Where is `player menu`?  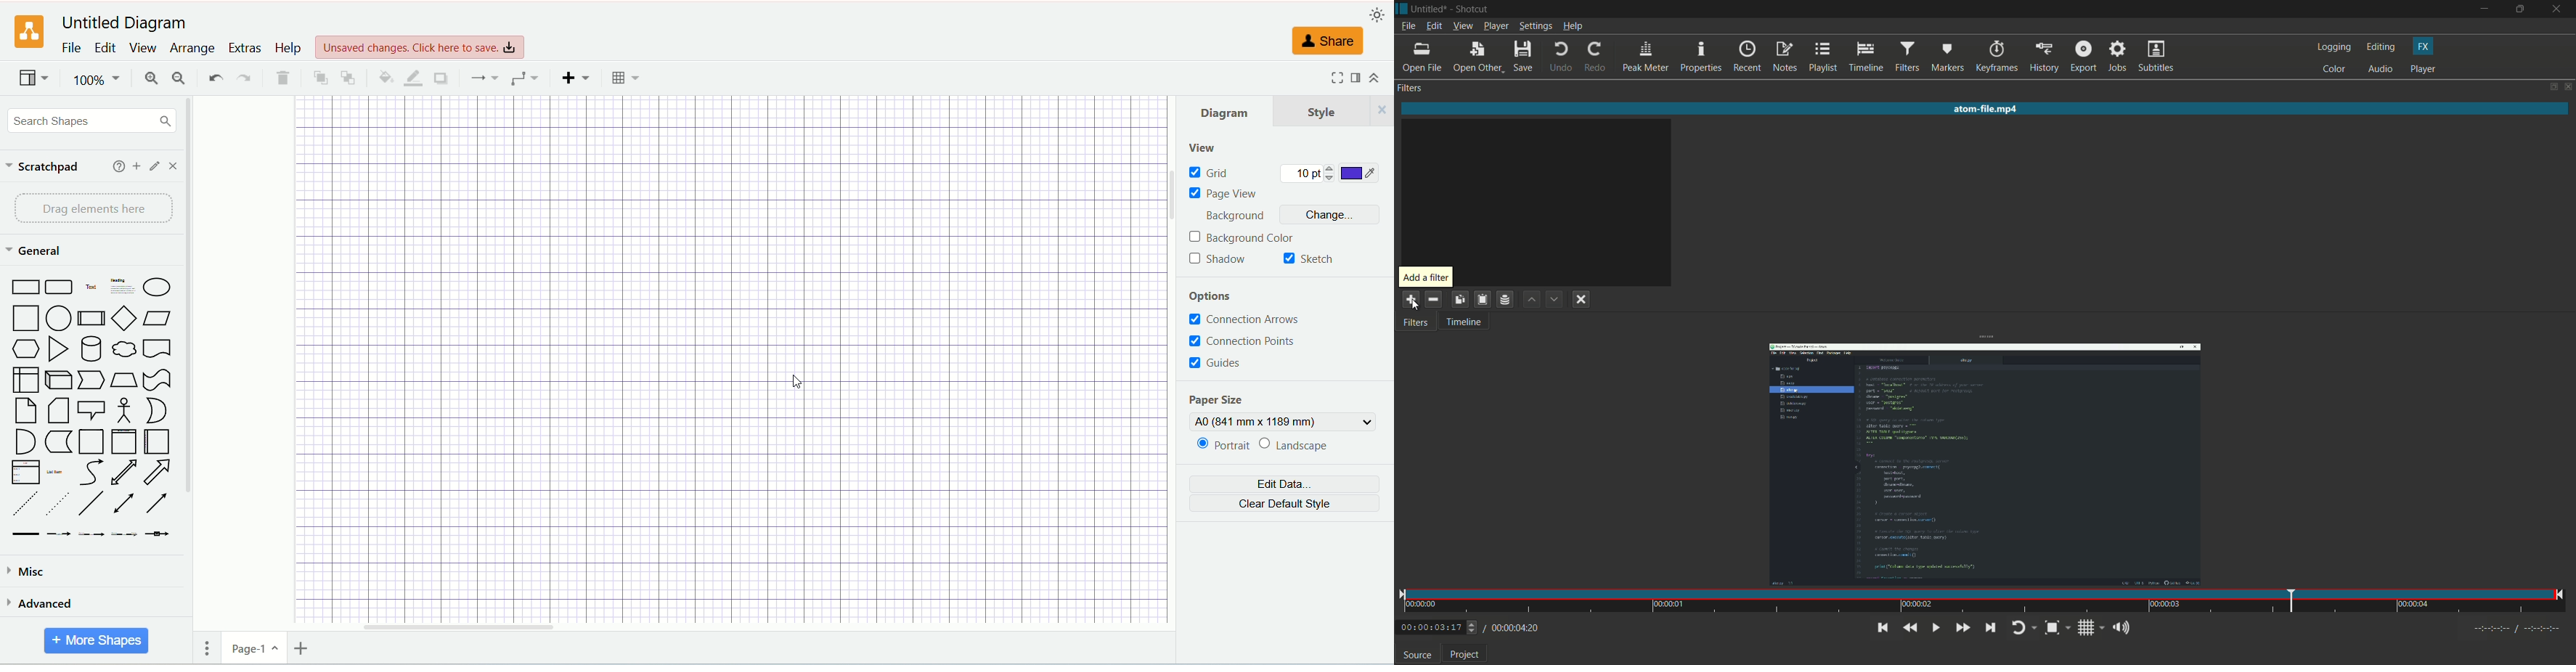
player menu is located at coordinates (1496, 26).